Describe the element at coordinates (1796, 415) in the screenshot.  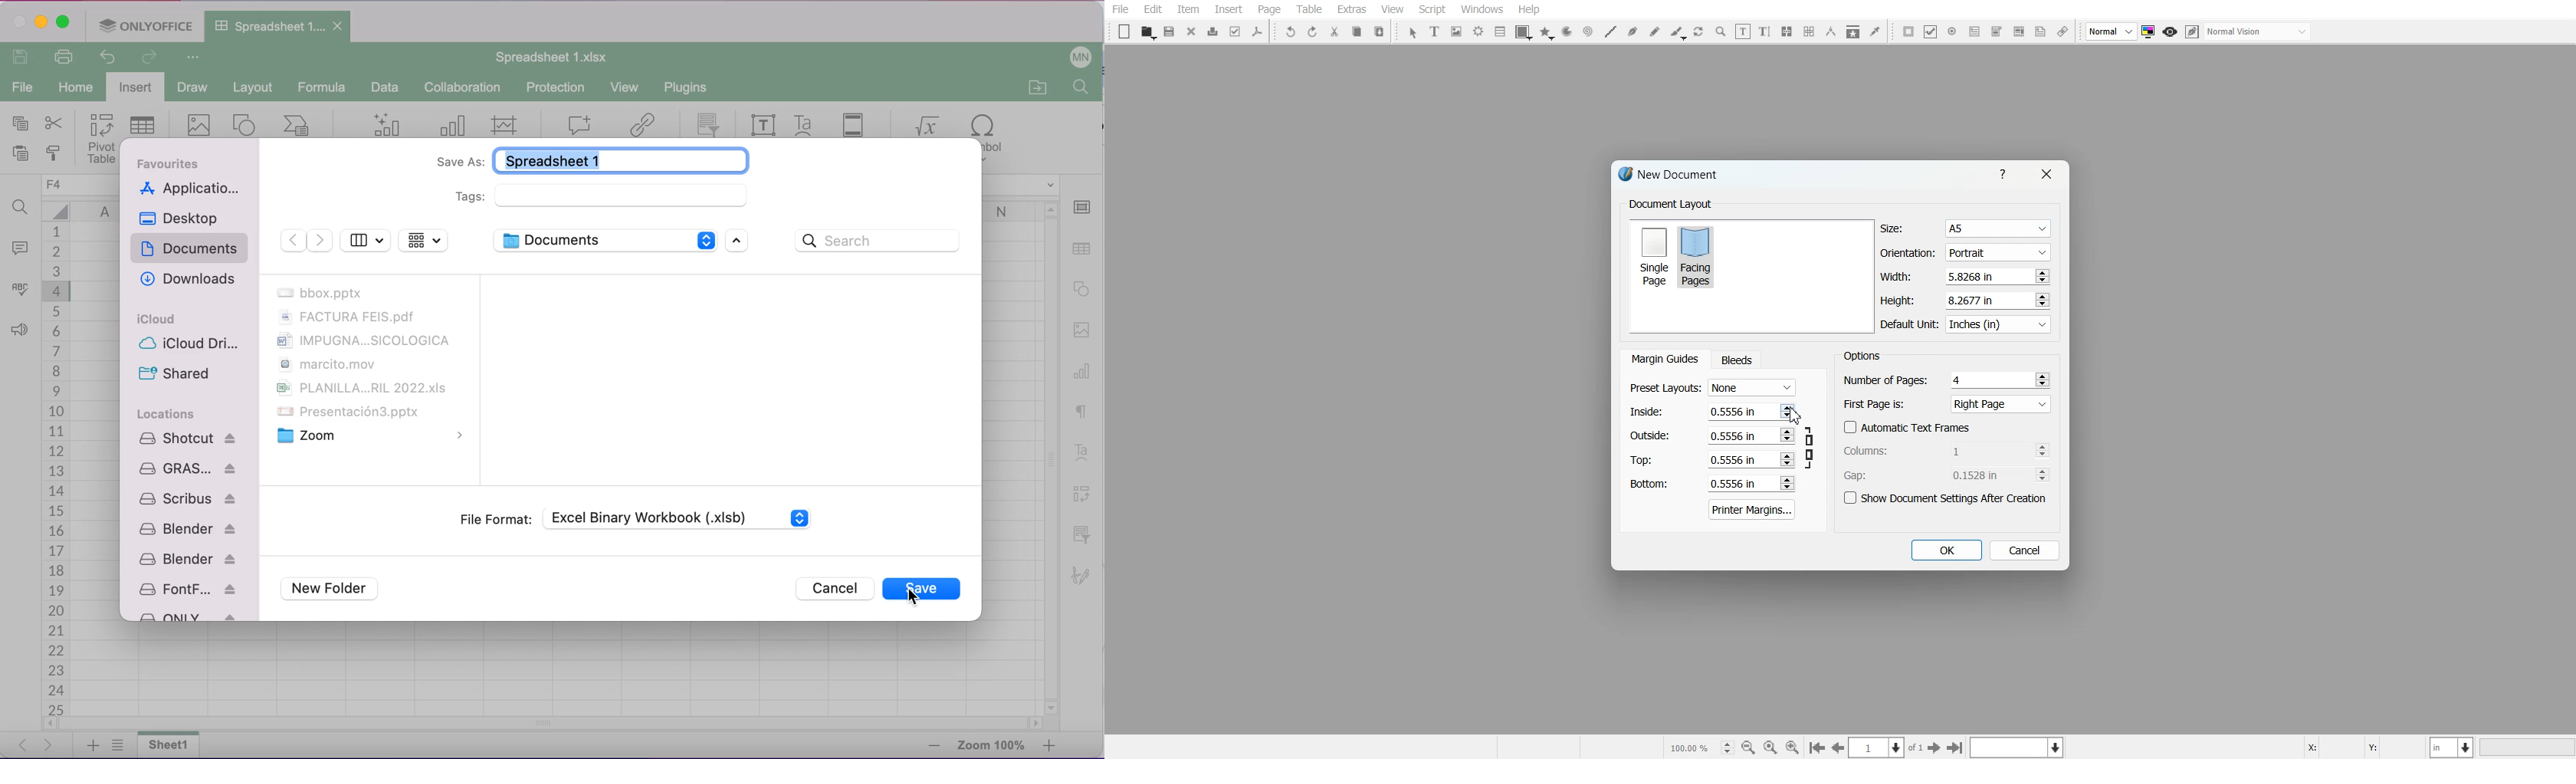
I see `Cursor` at that location.